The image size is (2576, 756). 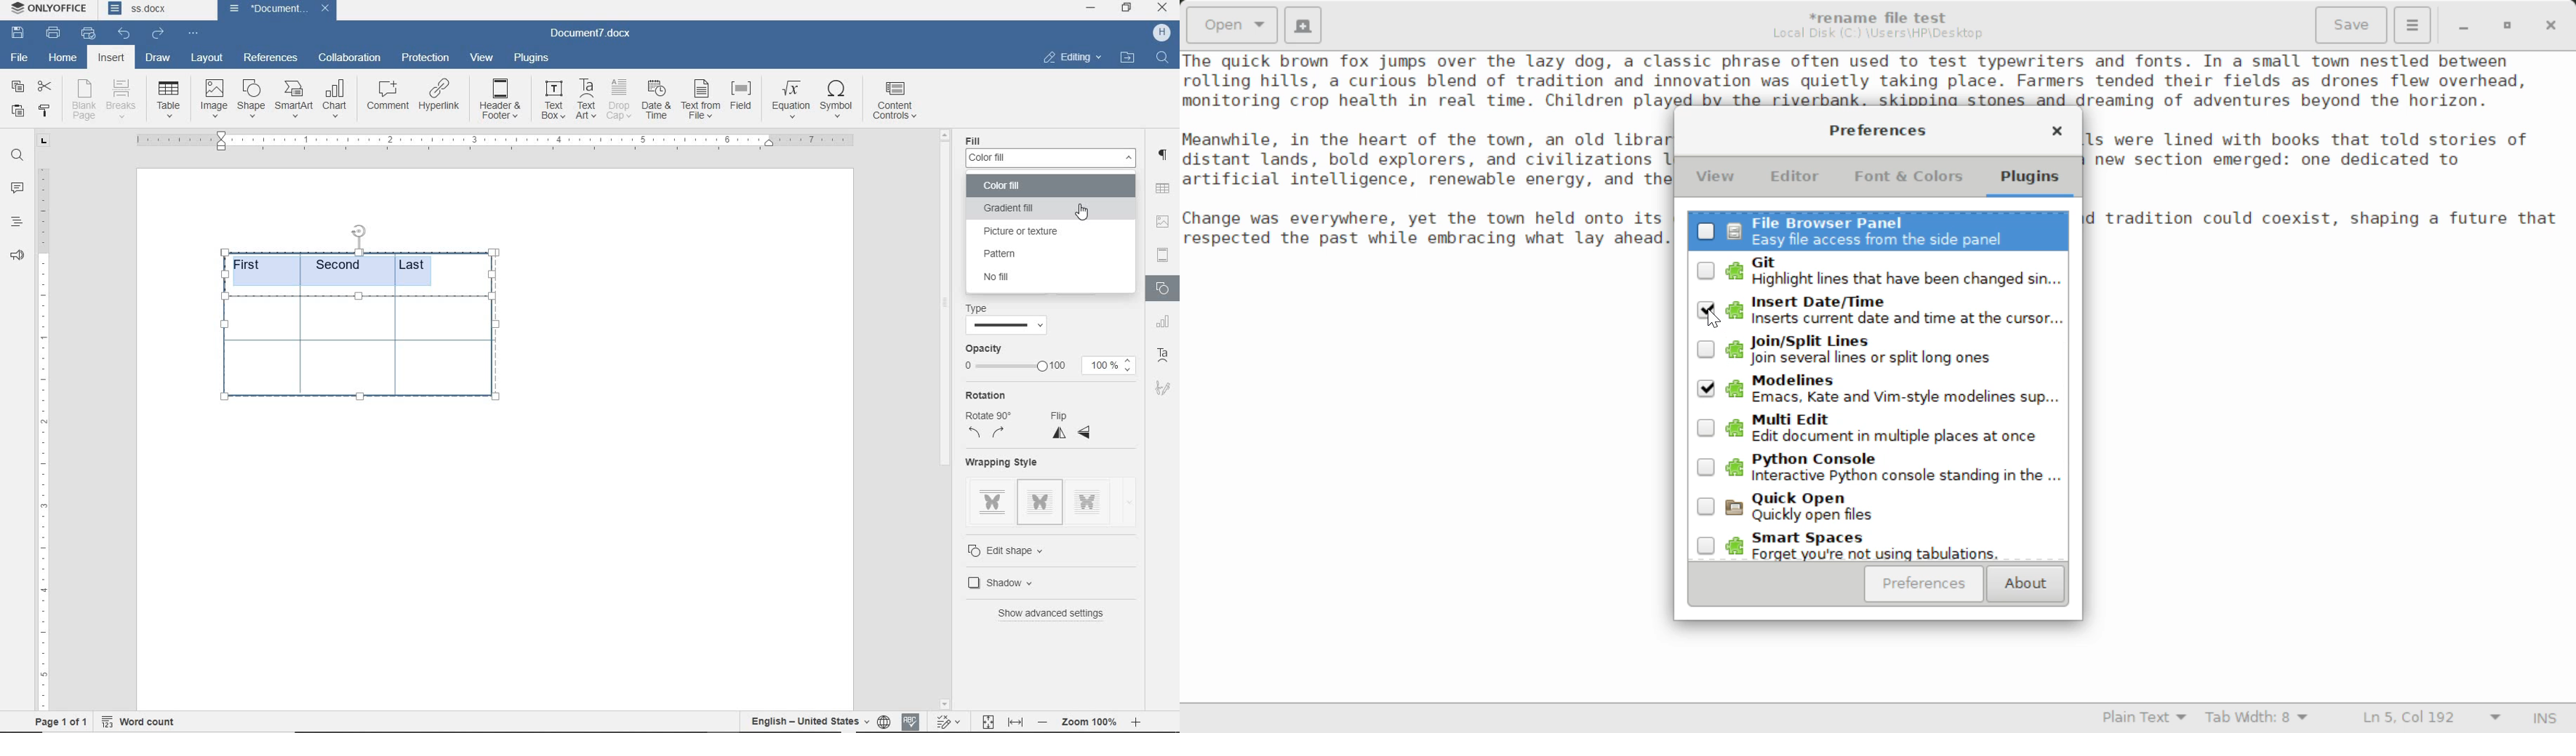 I want to click on TABLE, so click(x=1164, y=323).